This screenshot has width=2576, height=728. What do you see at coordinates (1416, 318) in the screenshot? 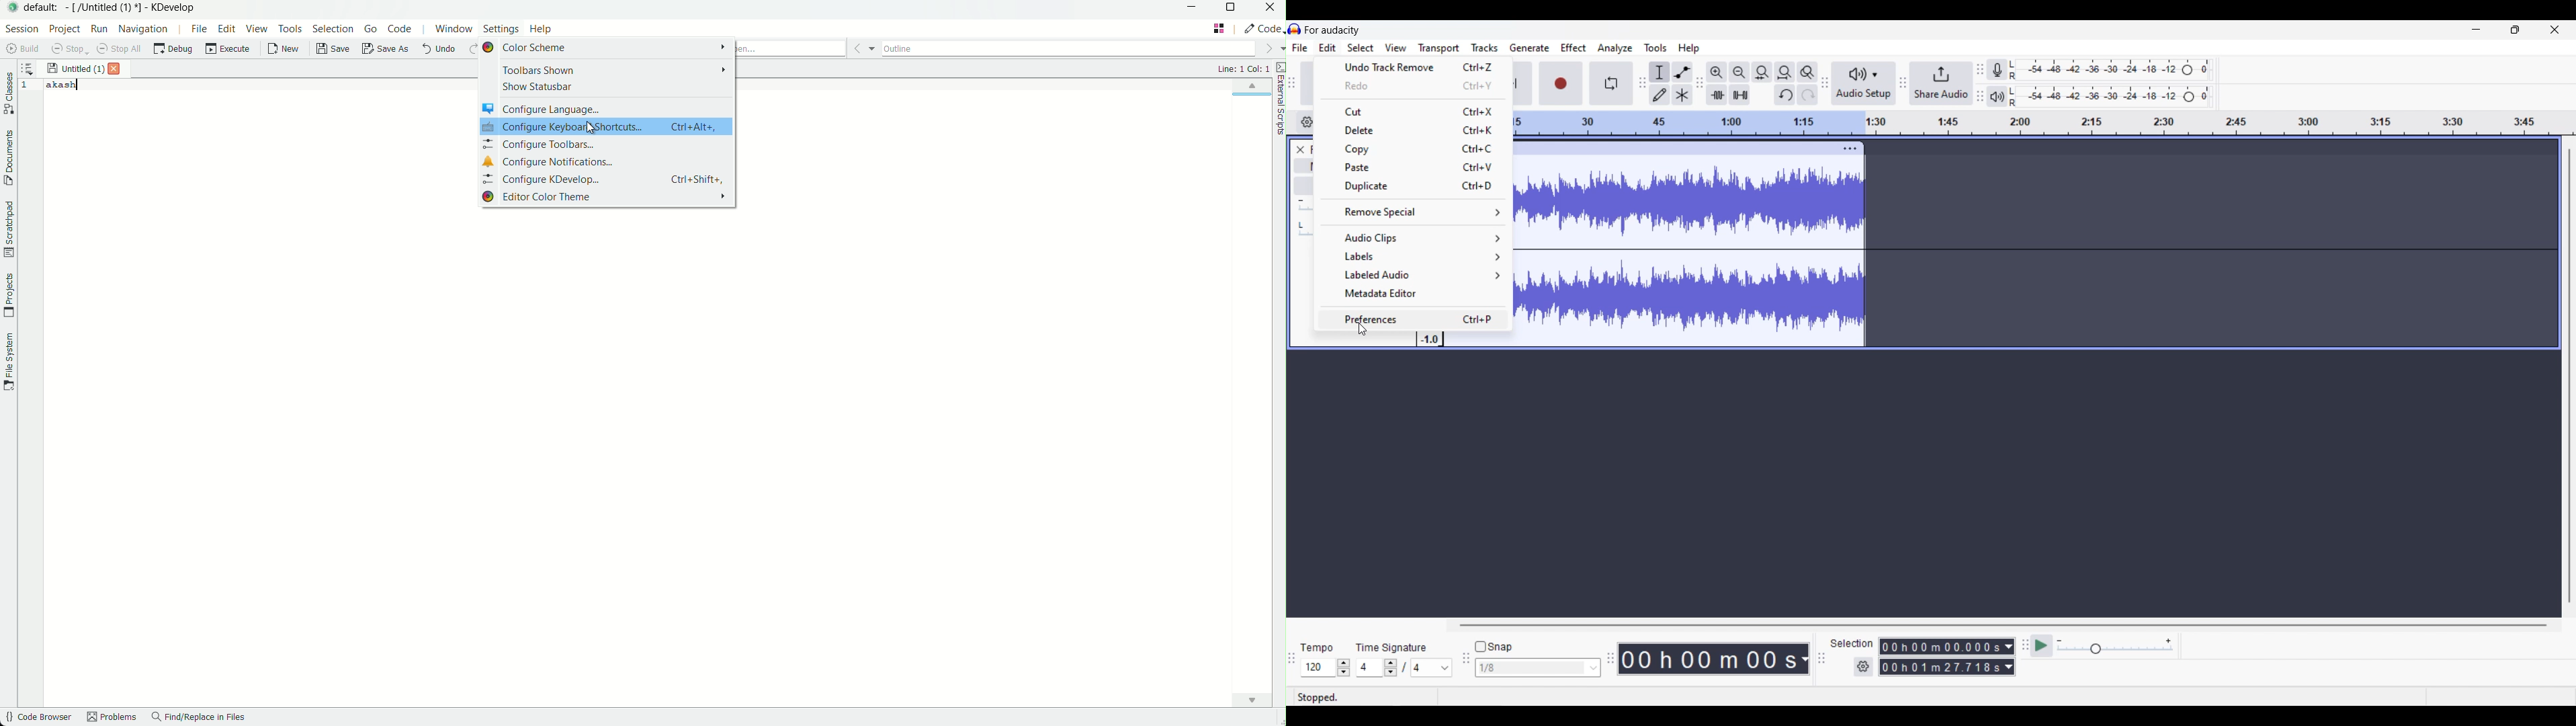
I see `Preferences` at bounding box center [1416, 318].